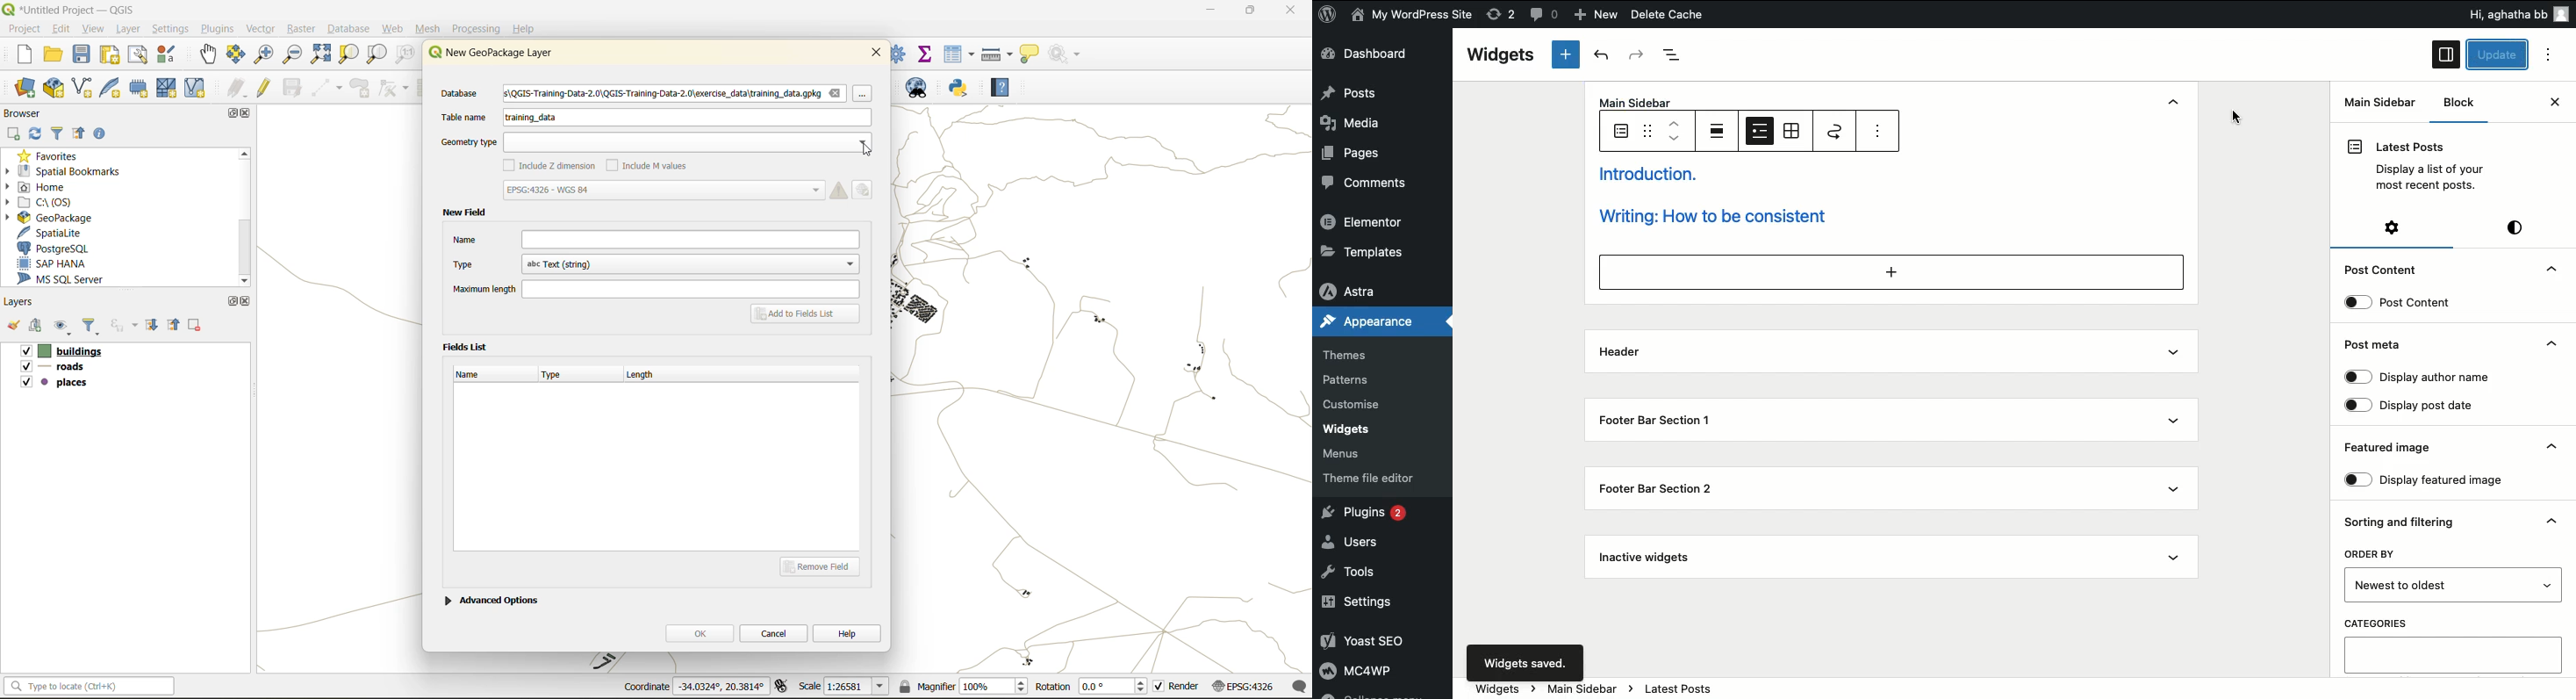  What do you see at coordinates (54, 89) in the screenshot?
I see `new geopackage ` at bounding box center [54, 89].